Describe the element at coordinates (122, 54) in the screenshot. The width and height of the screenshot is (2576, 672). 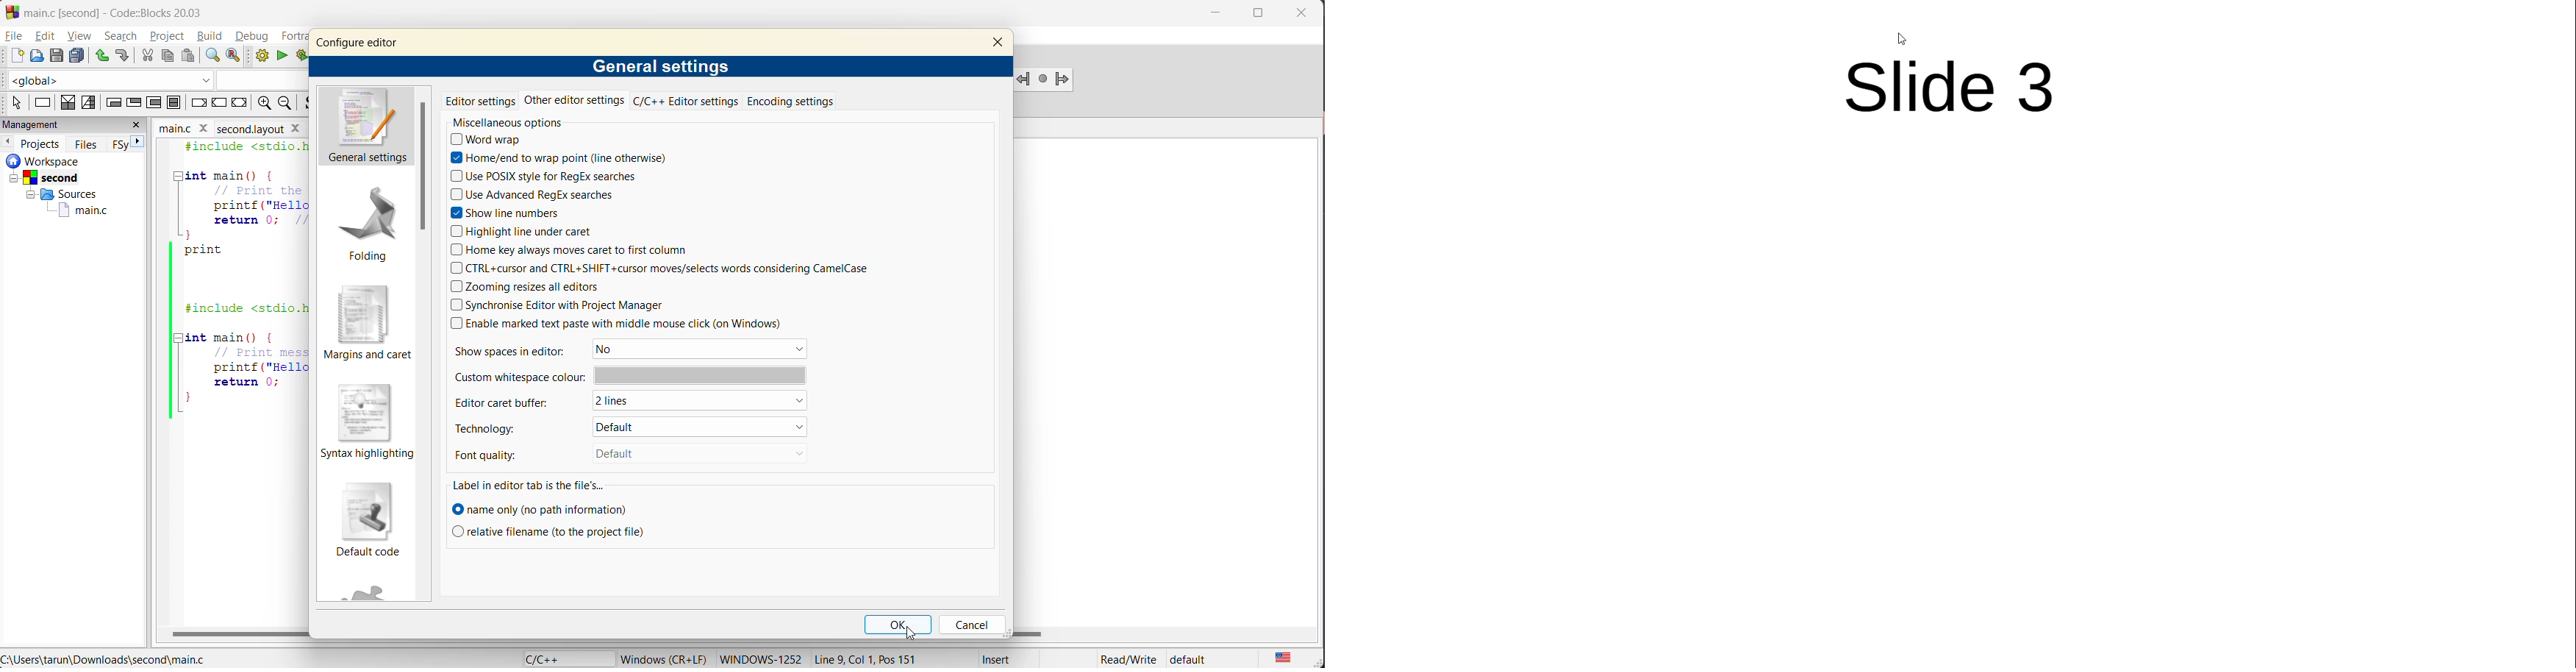
I see `redo` at that location.